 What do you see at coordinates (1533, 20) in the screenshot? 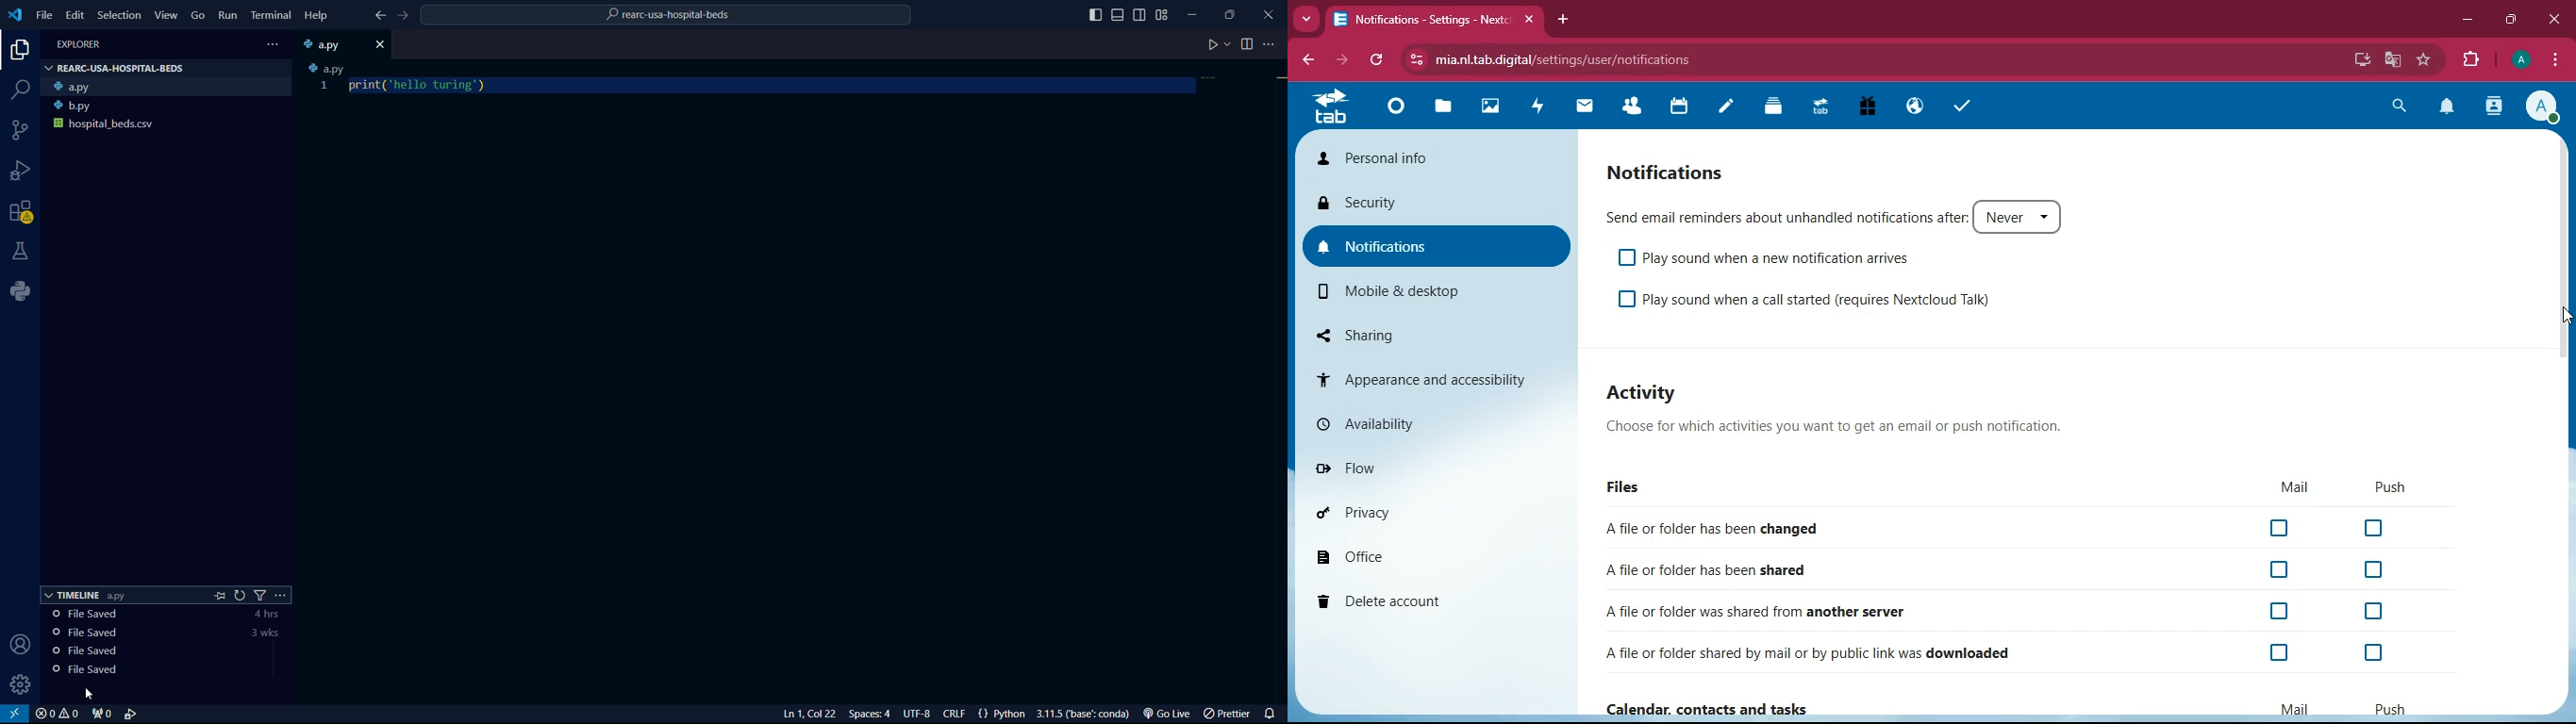
I see `close` at bounding box center [1533, 20].